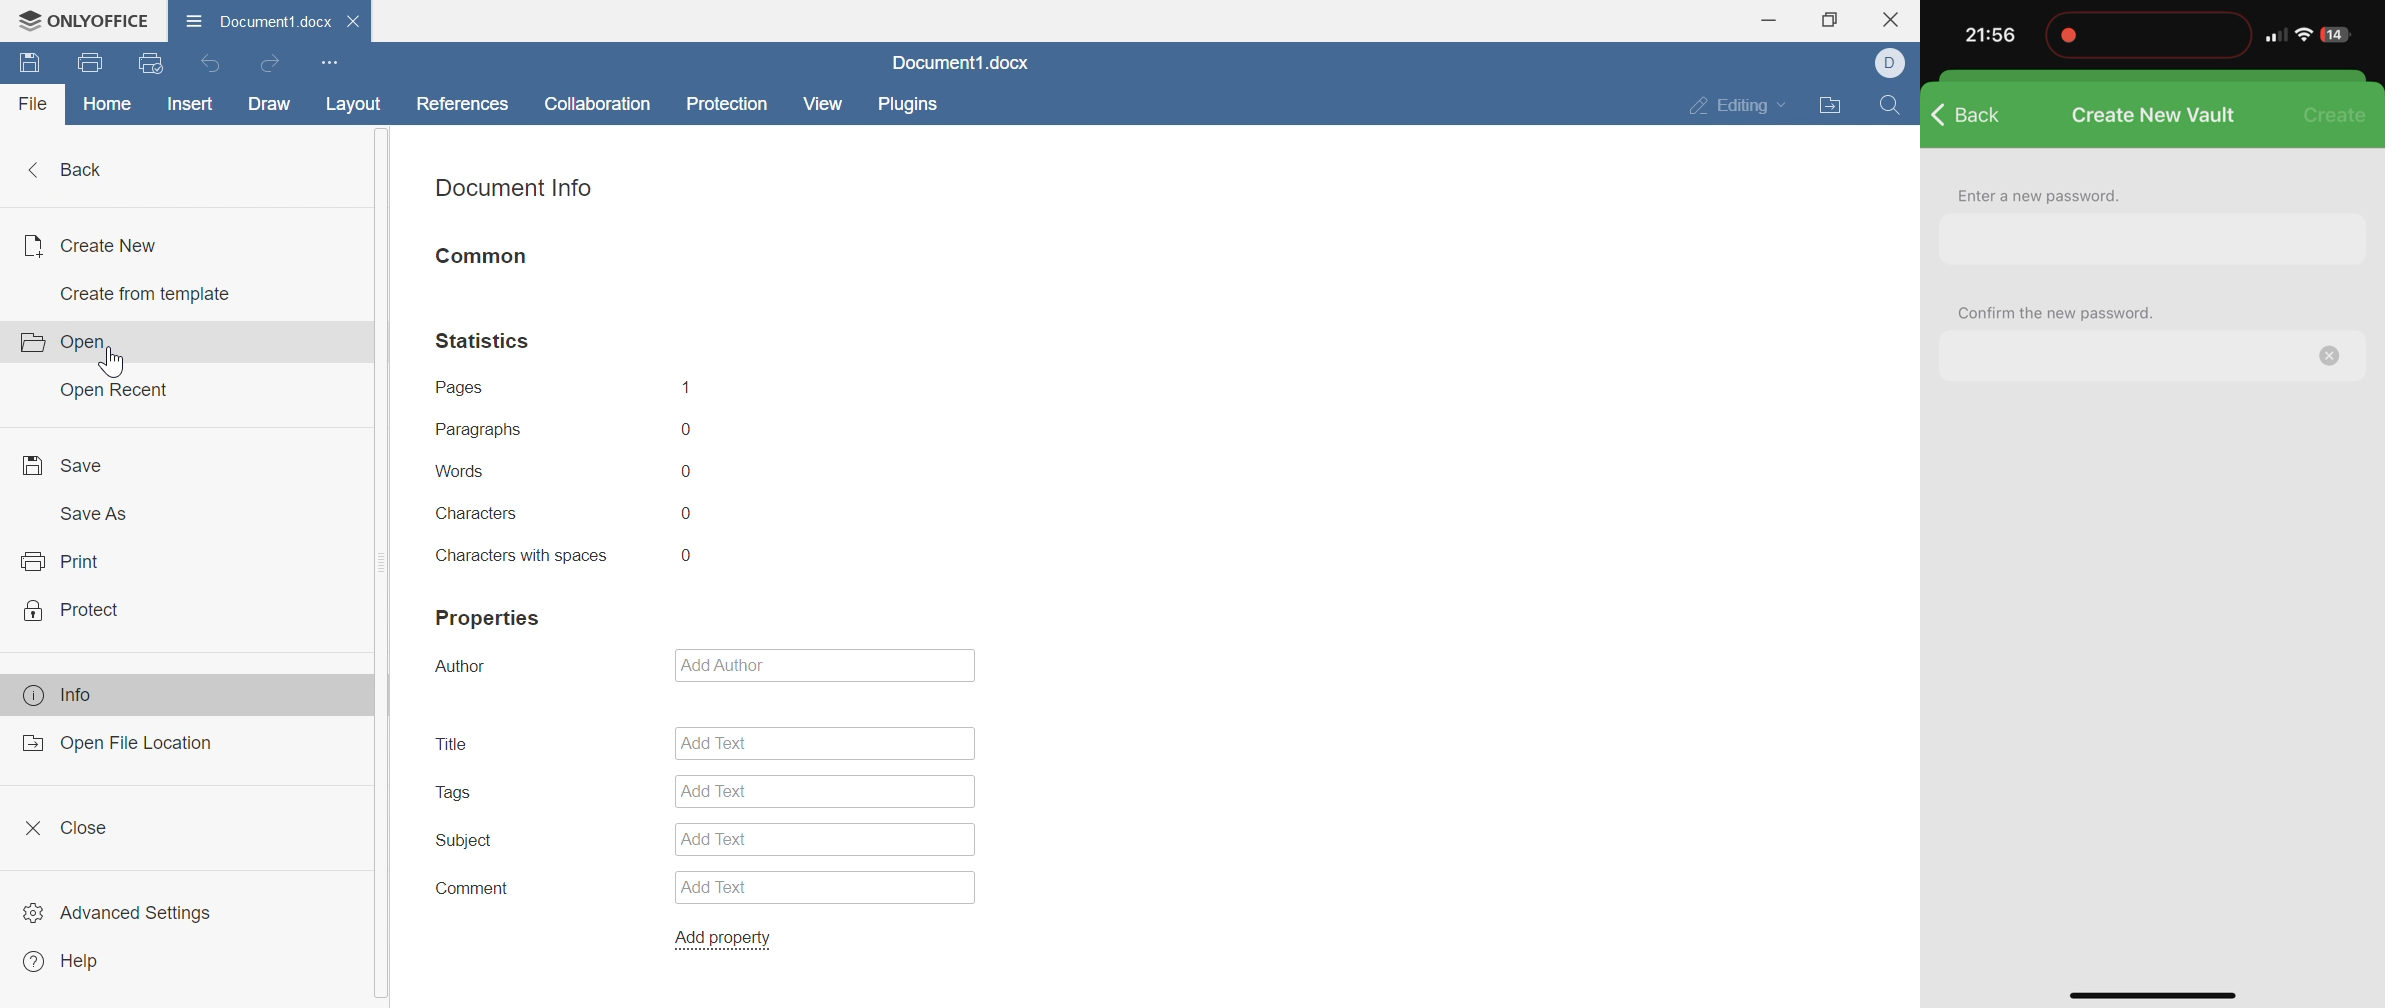 The image size is (2408, 1008). What do you see at coordinates (1775, 17) in the screenshot?
I see `minimize` at bounding box center [1775, 17].